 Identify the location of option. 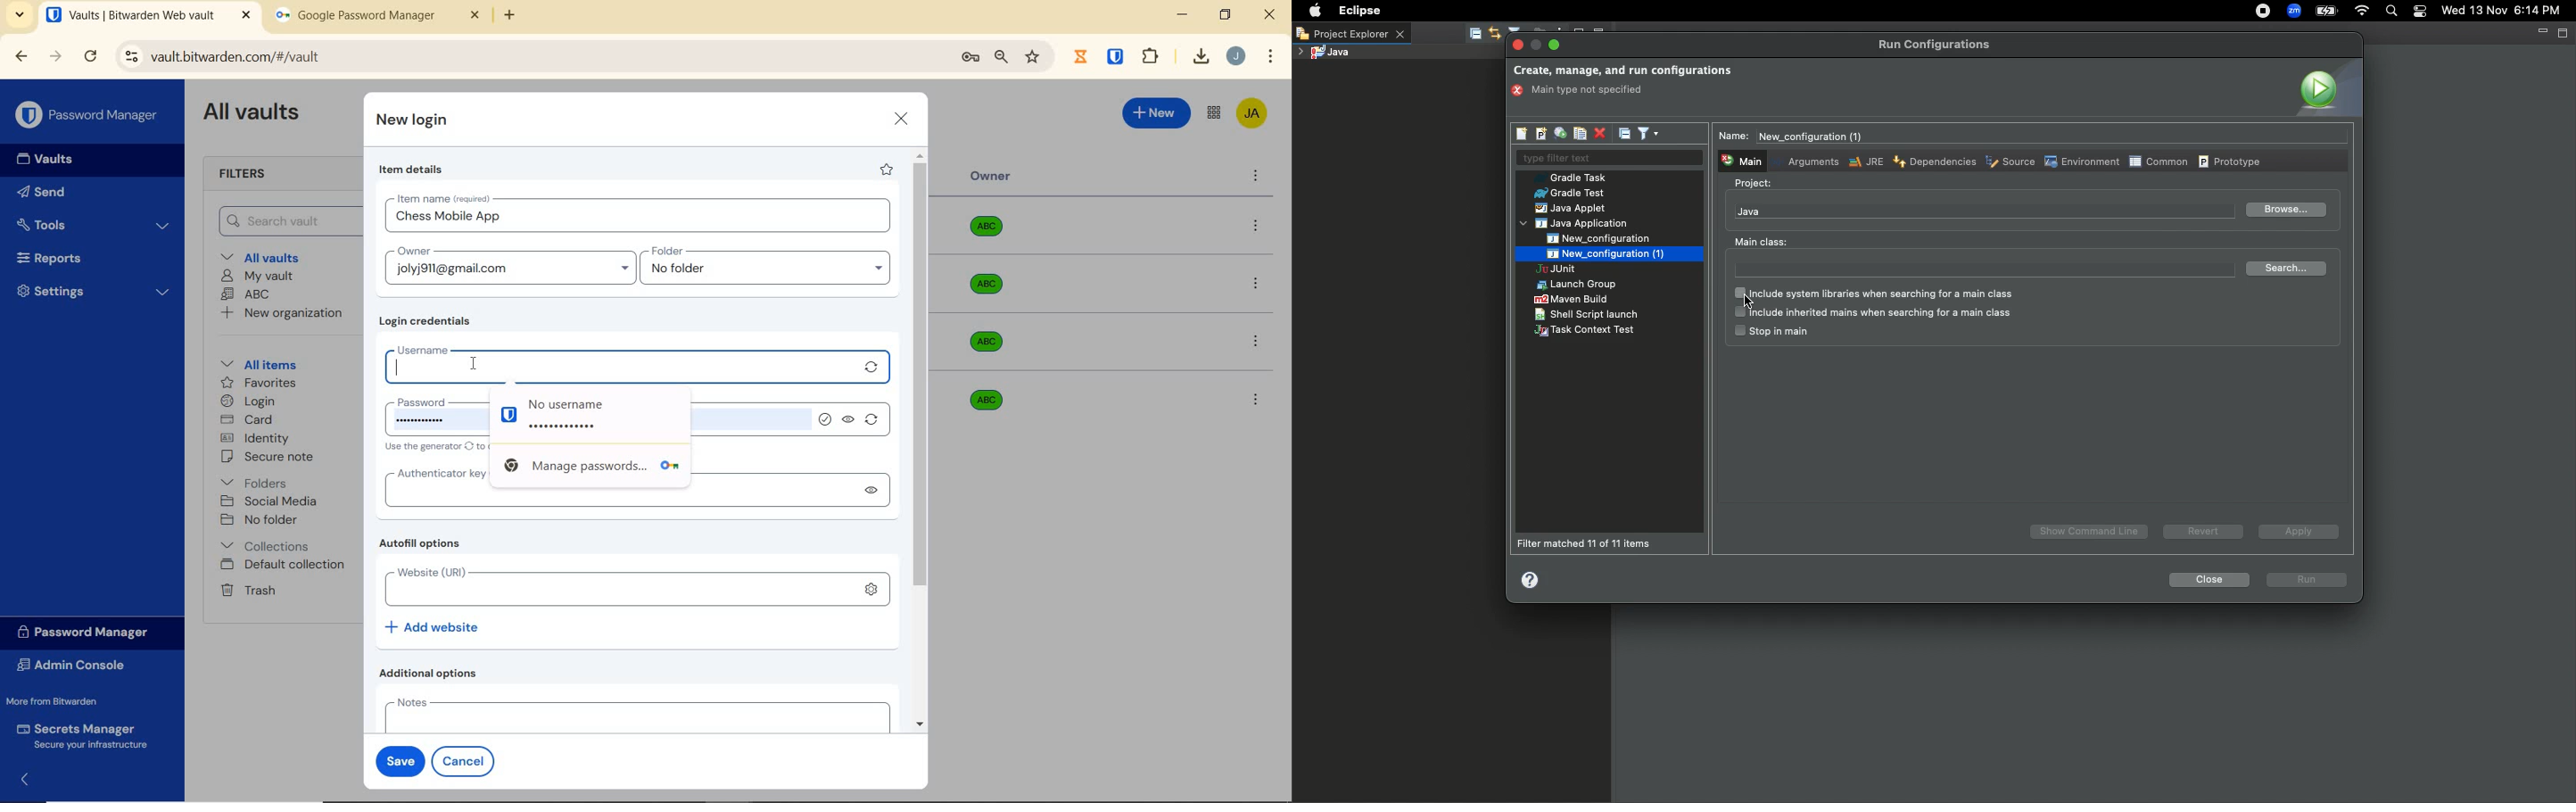
(1259, 343).